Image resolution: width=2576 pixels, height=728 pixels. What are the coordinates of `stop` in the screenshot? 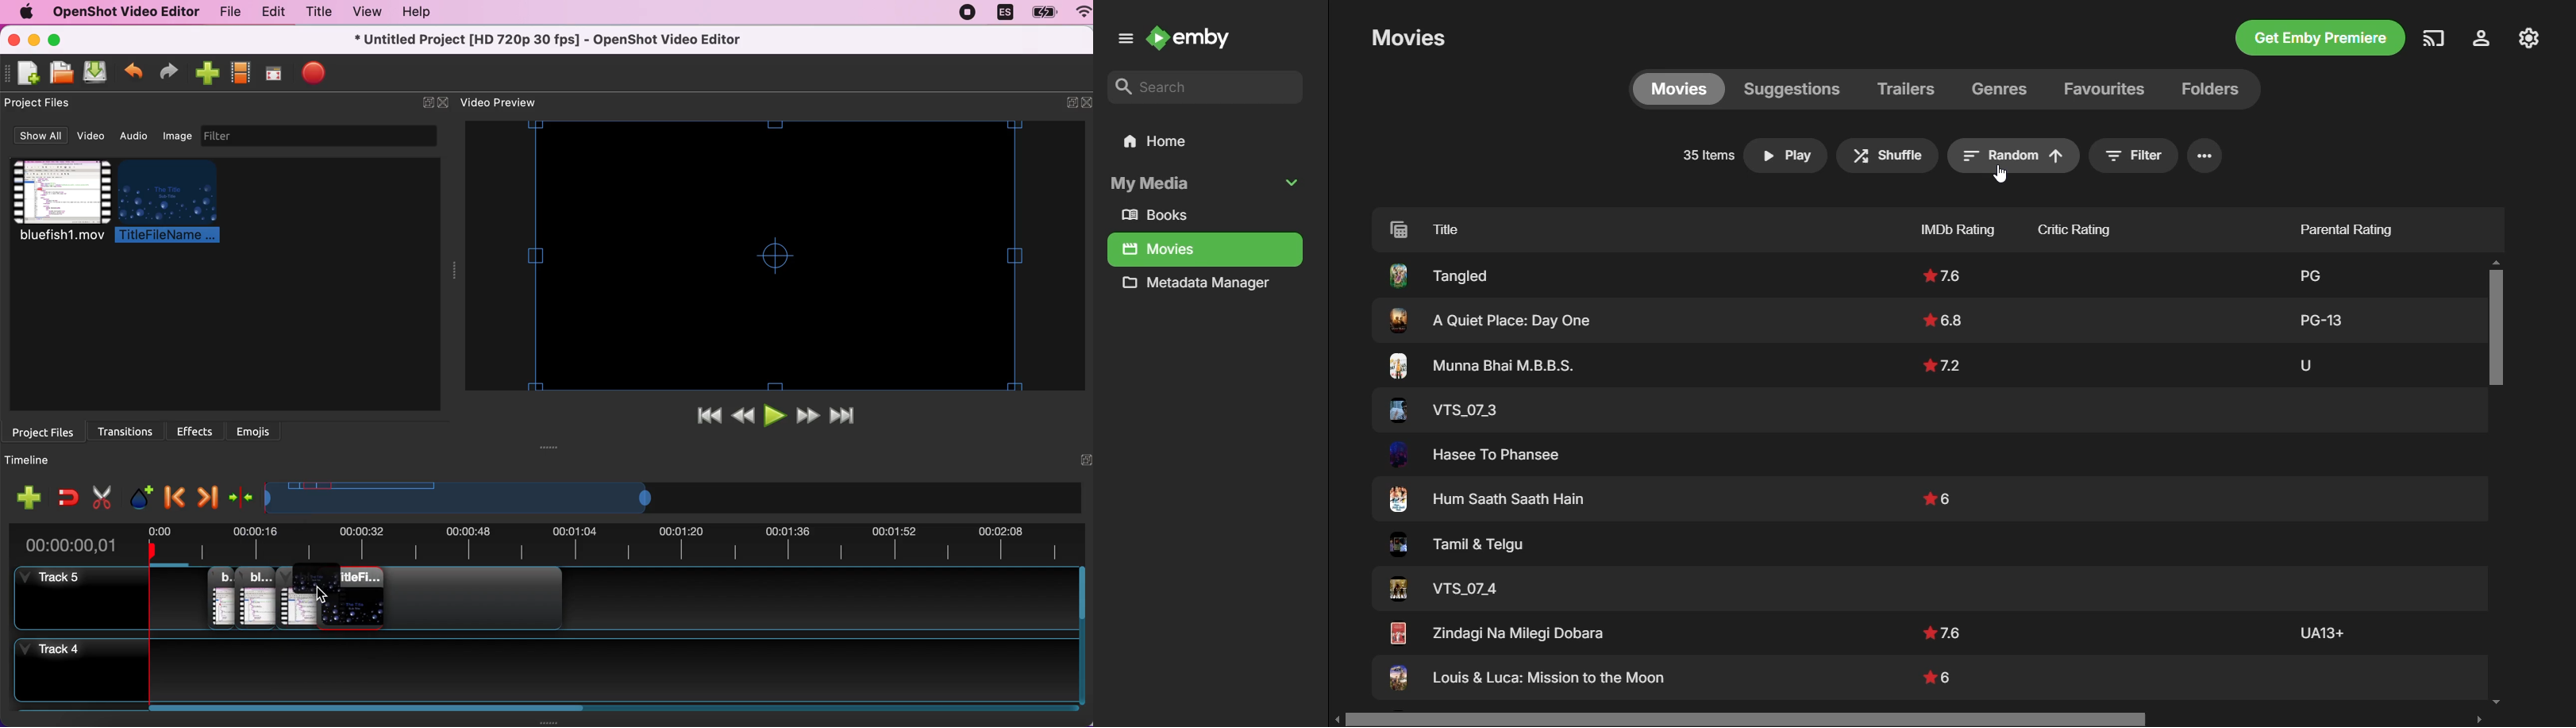 It's located at (314, 72).